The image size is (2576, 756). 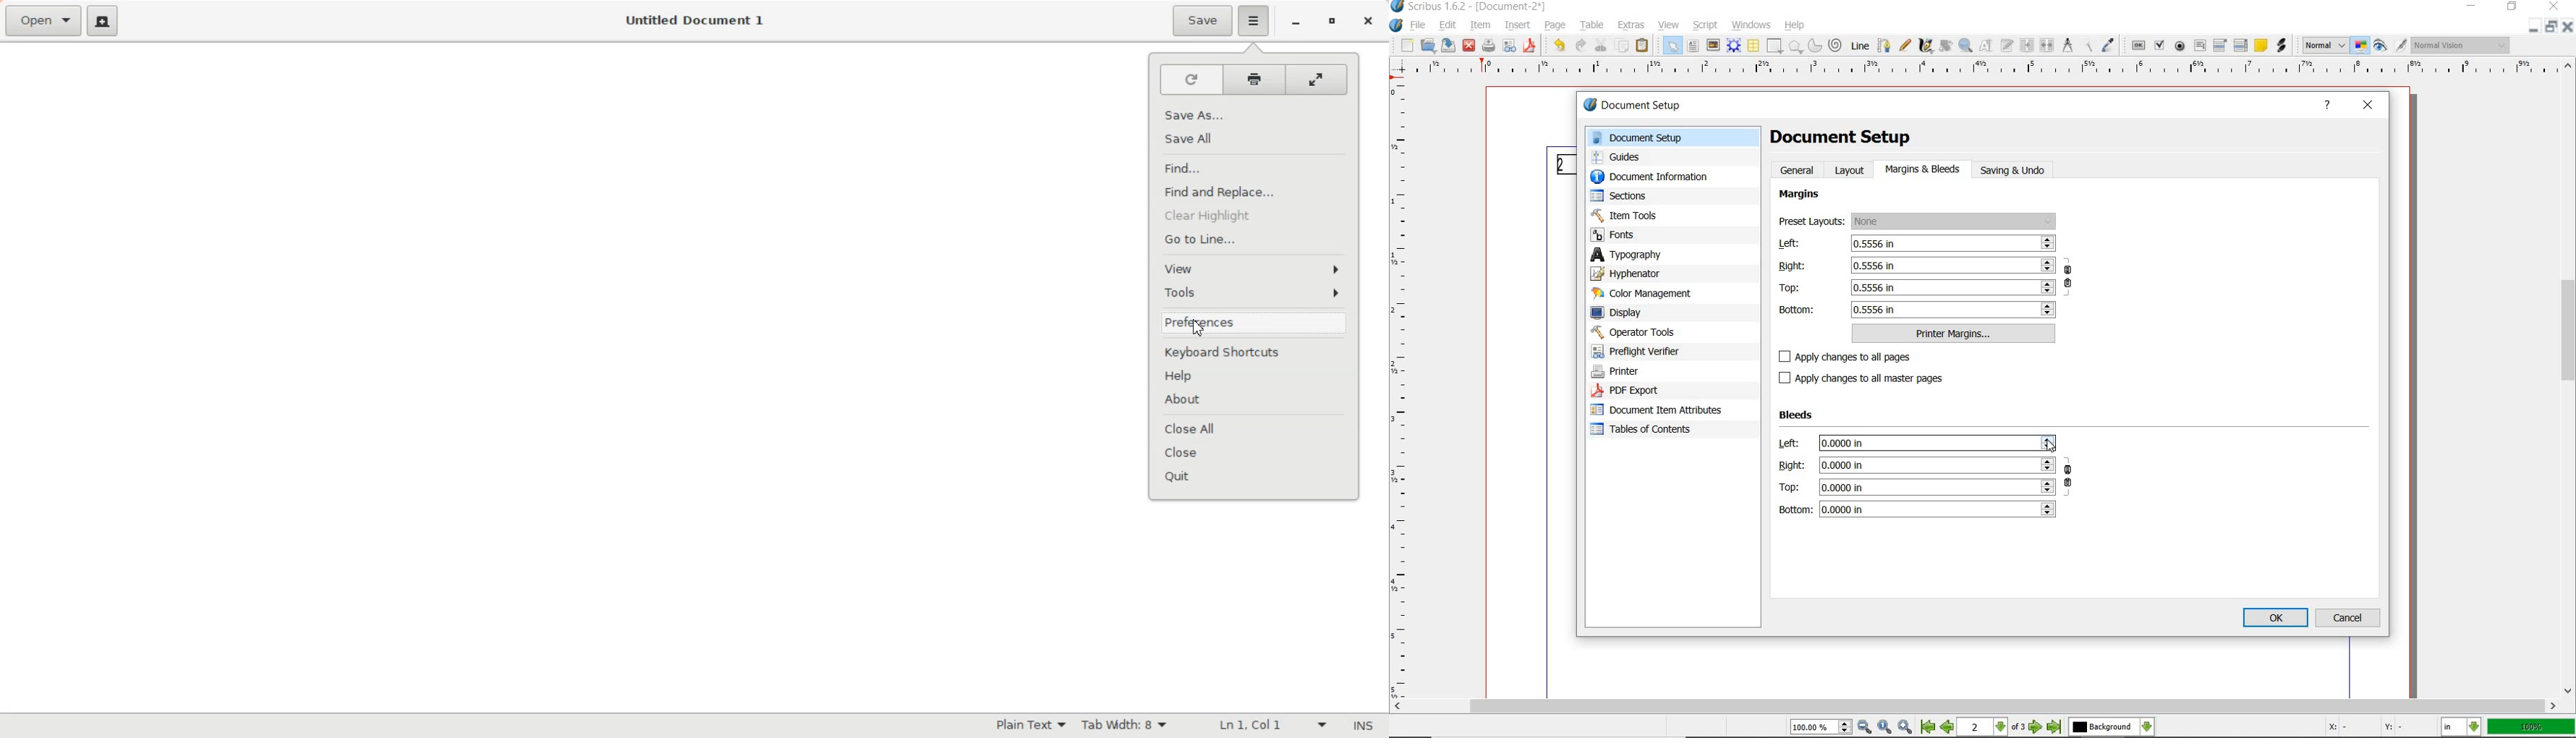 I want to click on Right, so click(x=1917, y=264).